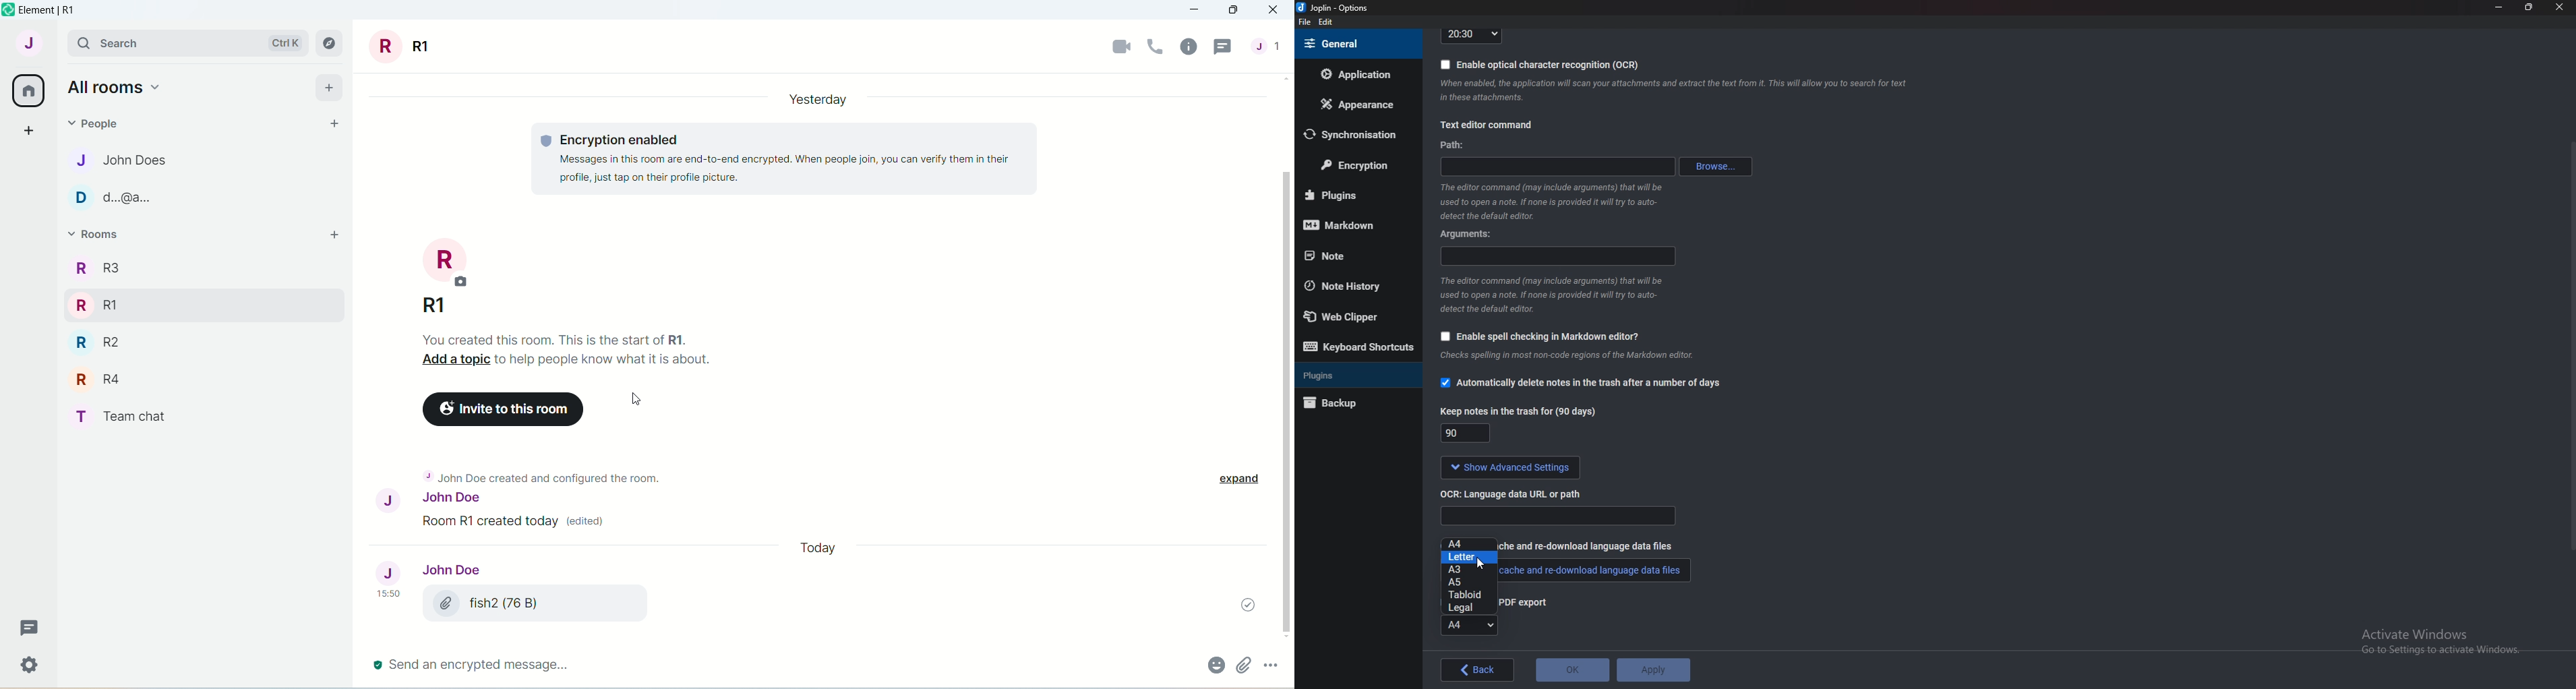 The height and width of the screenshot is (700, 2576). What do you see at coordinates (1469, 627) in the screenshot?
I see `a4` at bounding box center [1469, 627].